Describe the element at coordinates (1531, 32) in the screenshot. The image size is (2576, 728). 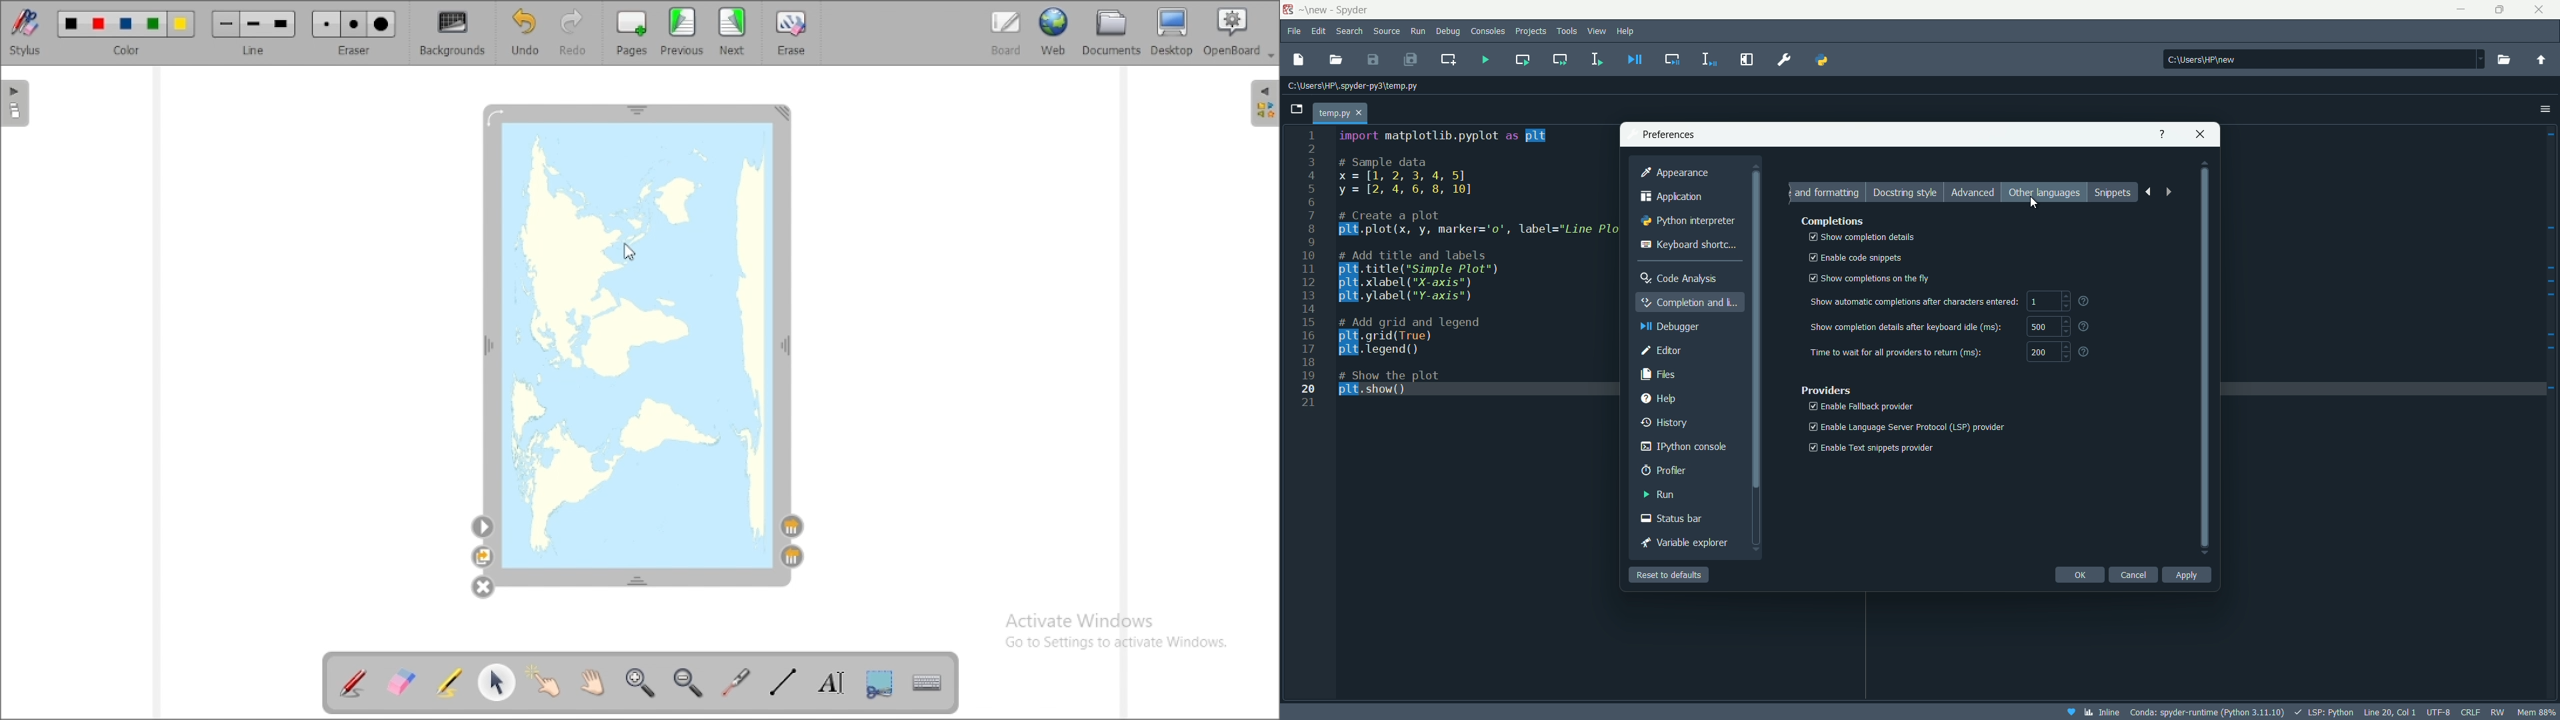
I see `projects` at that location.